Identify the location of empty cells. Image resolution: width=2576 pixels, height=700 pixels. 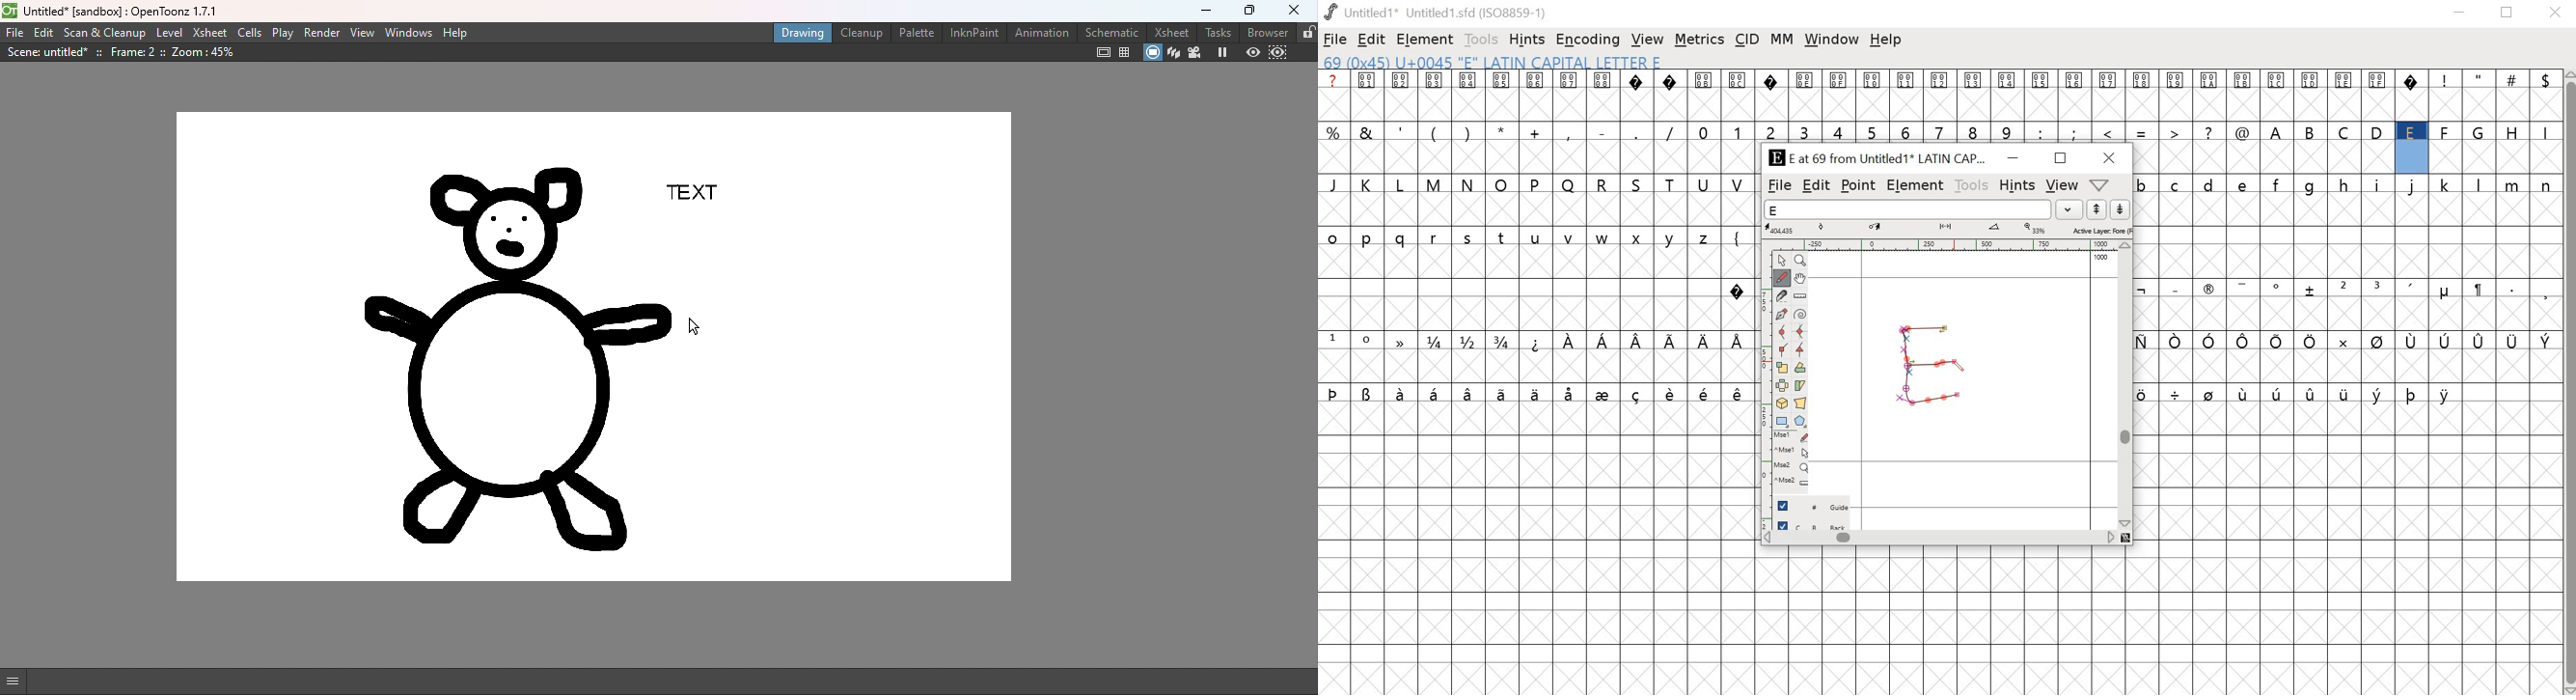
(1536, 366).